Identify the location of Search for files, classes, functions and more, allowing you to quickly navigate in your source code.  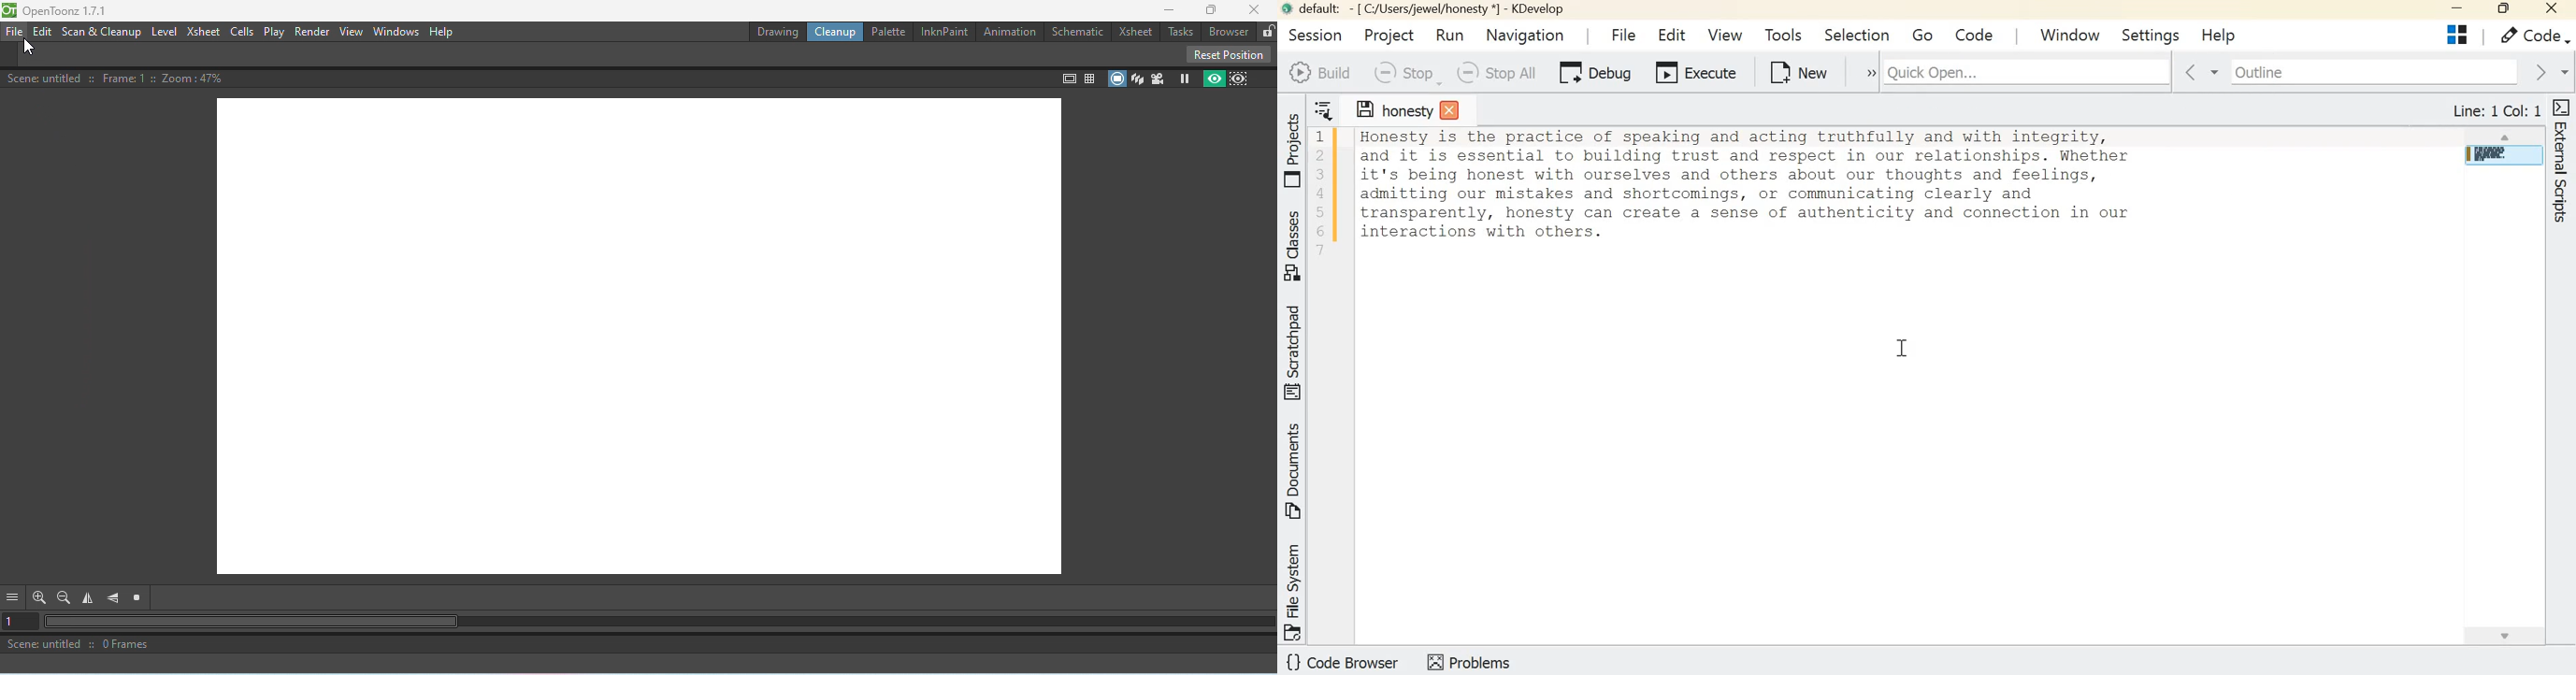
(2119, 70).